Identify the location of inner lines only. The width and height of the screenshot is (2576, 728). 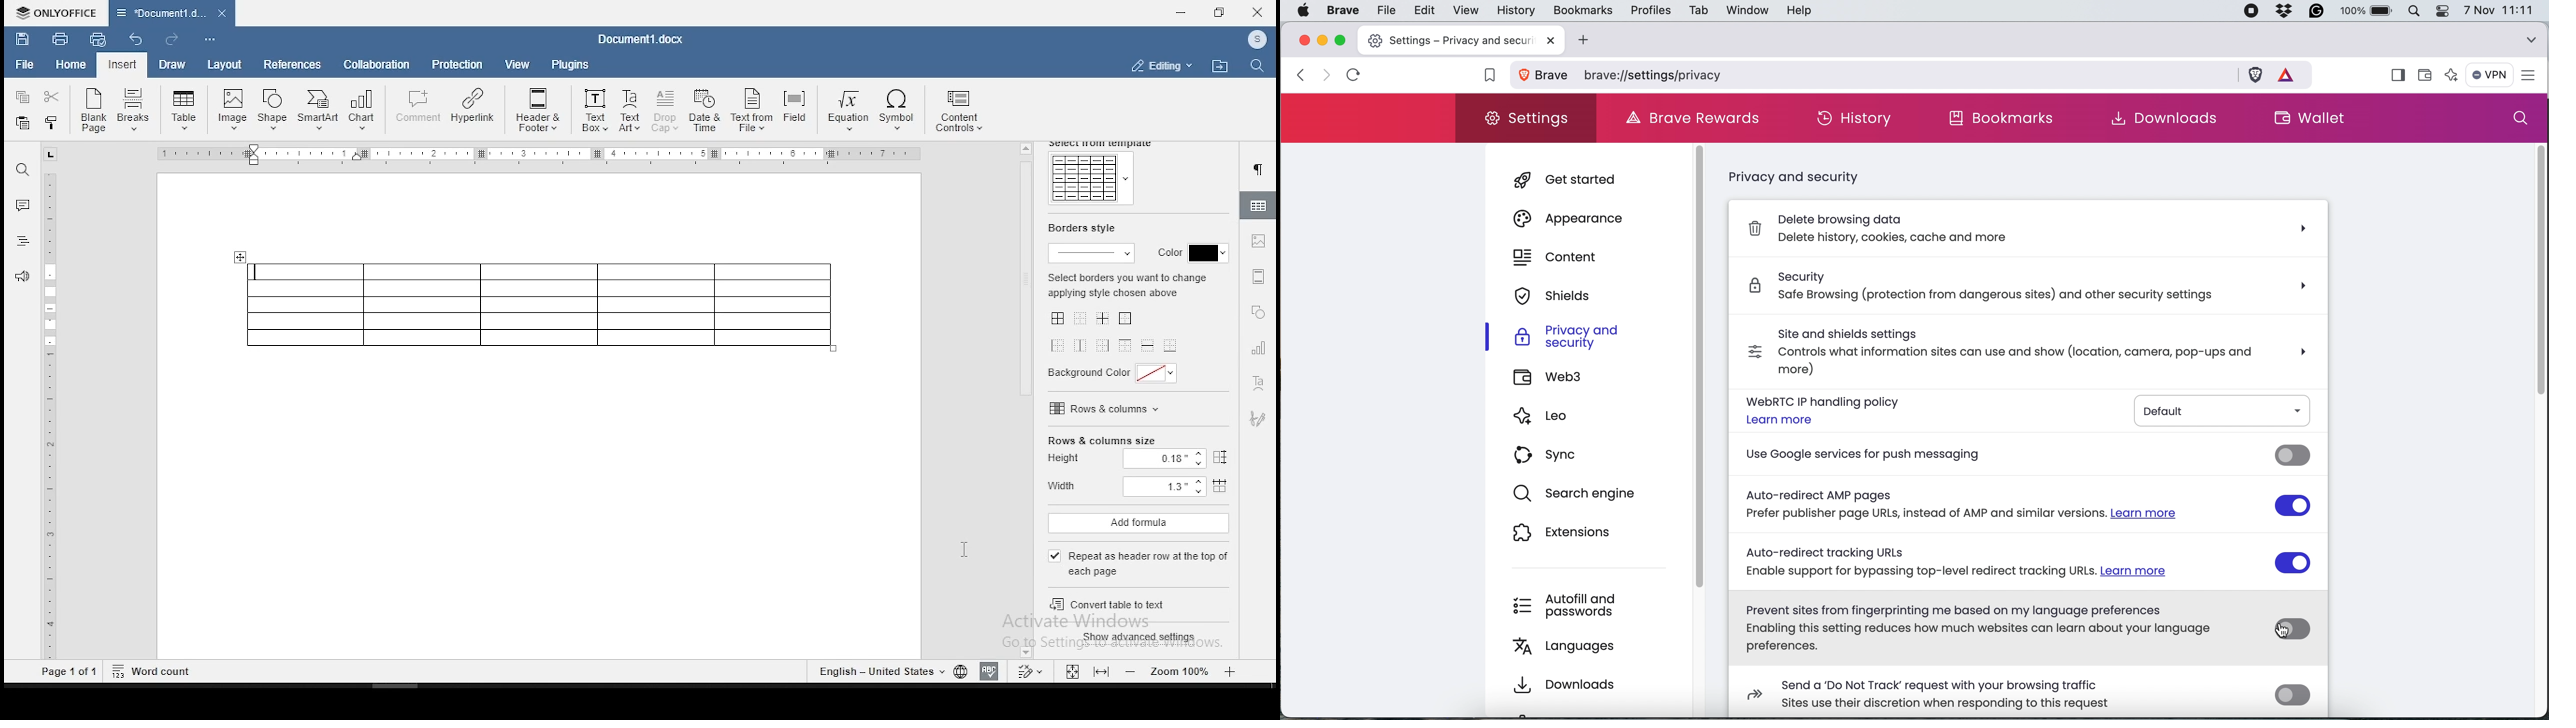
(1105, 319).